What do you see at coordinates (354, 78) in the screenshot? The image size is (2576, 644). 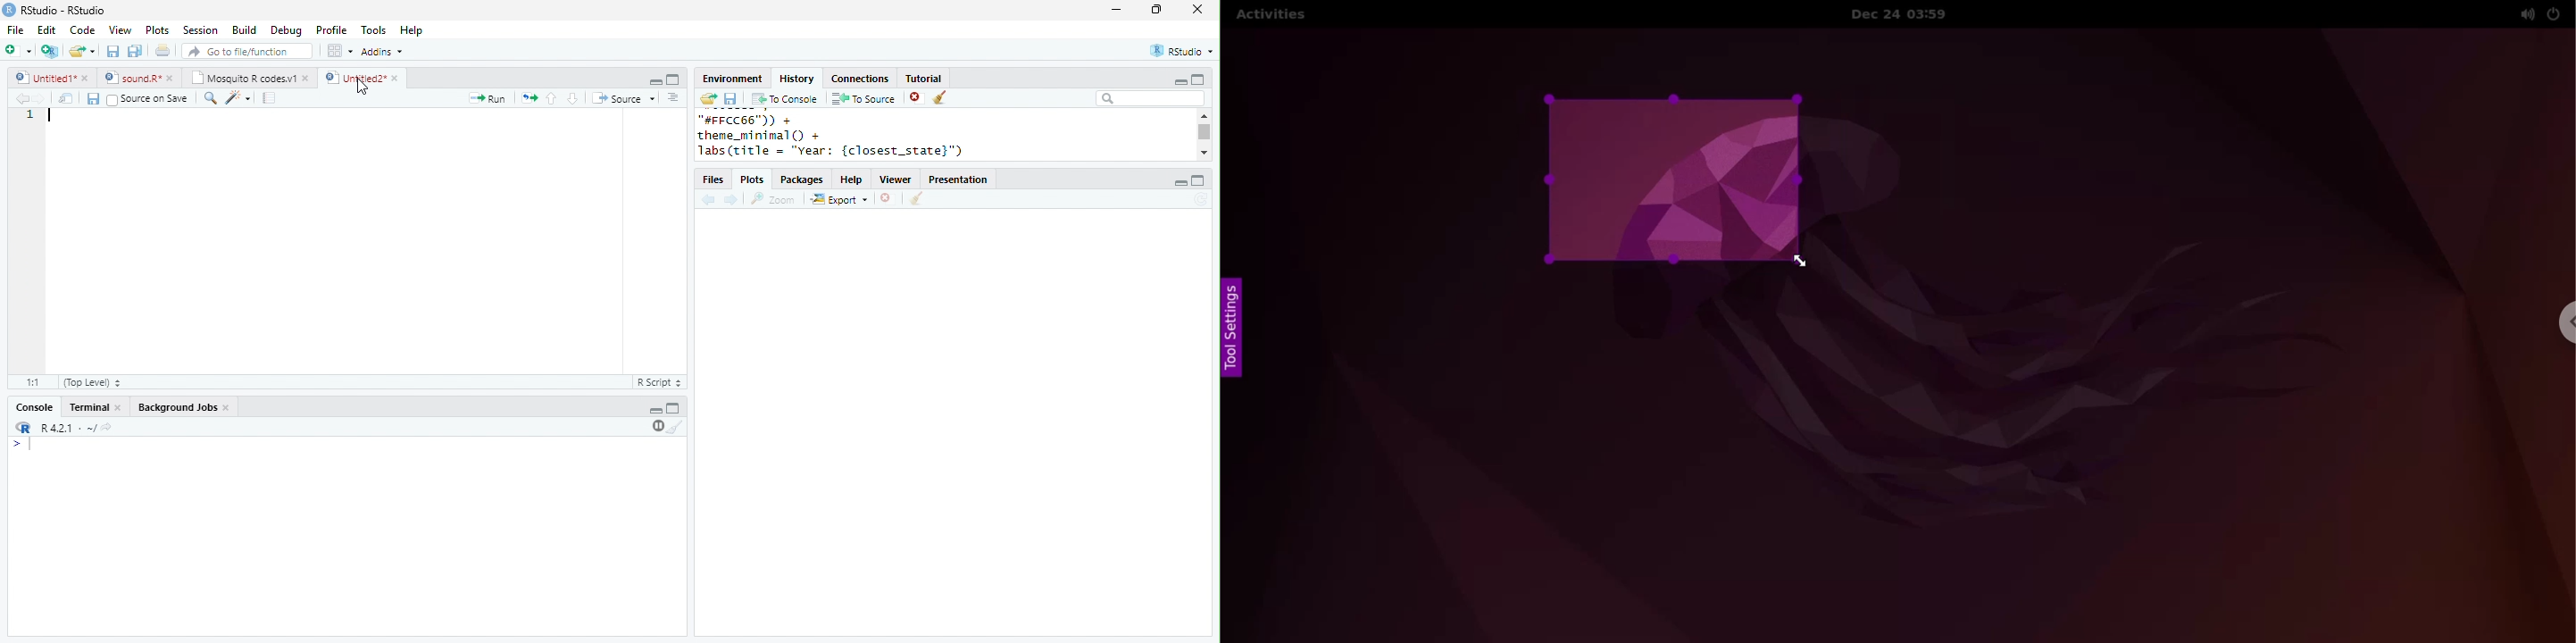 I see `Untitled2` at bounding box center [354, 78].